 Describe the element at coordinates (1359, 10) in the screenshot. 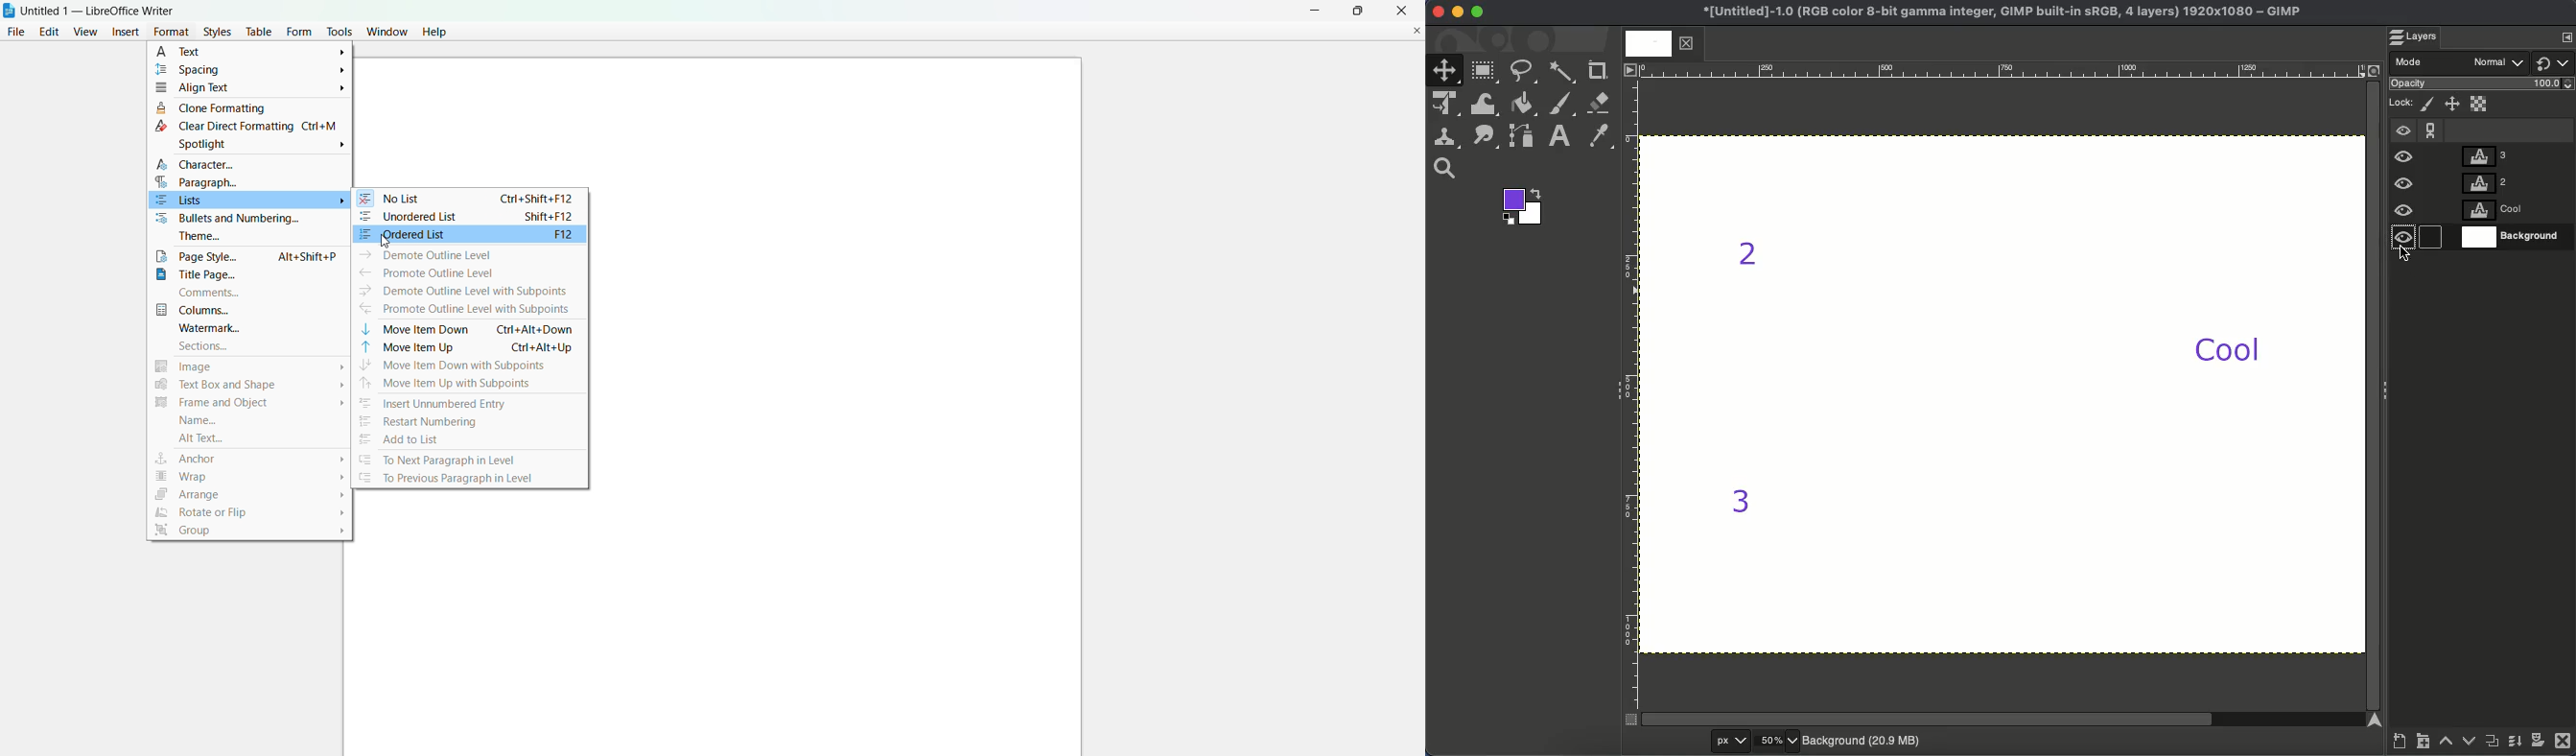

I see `maximum` at that location.